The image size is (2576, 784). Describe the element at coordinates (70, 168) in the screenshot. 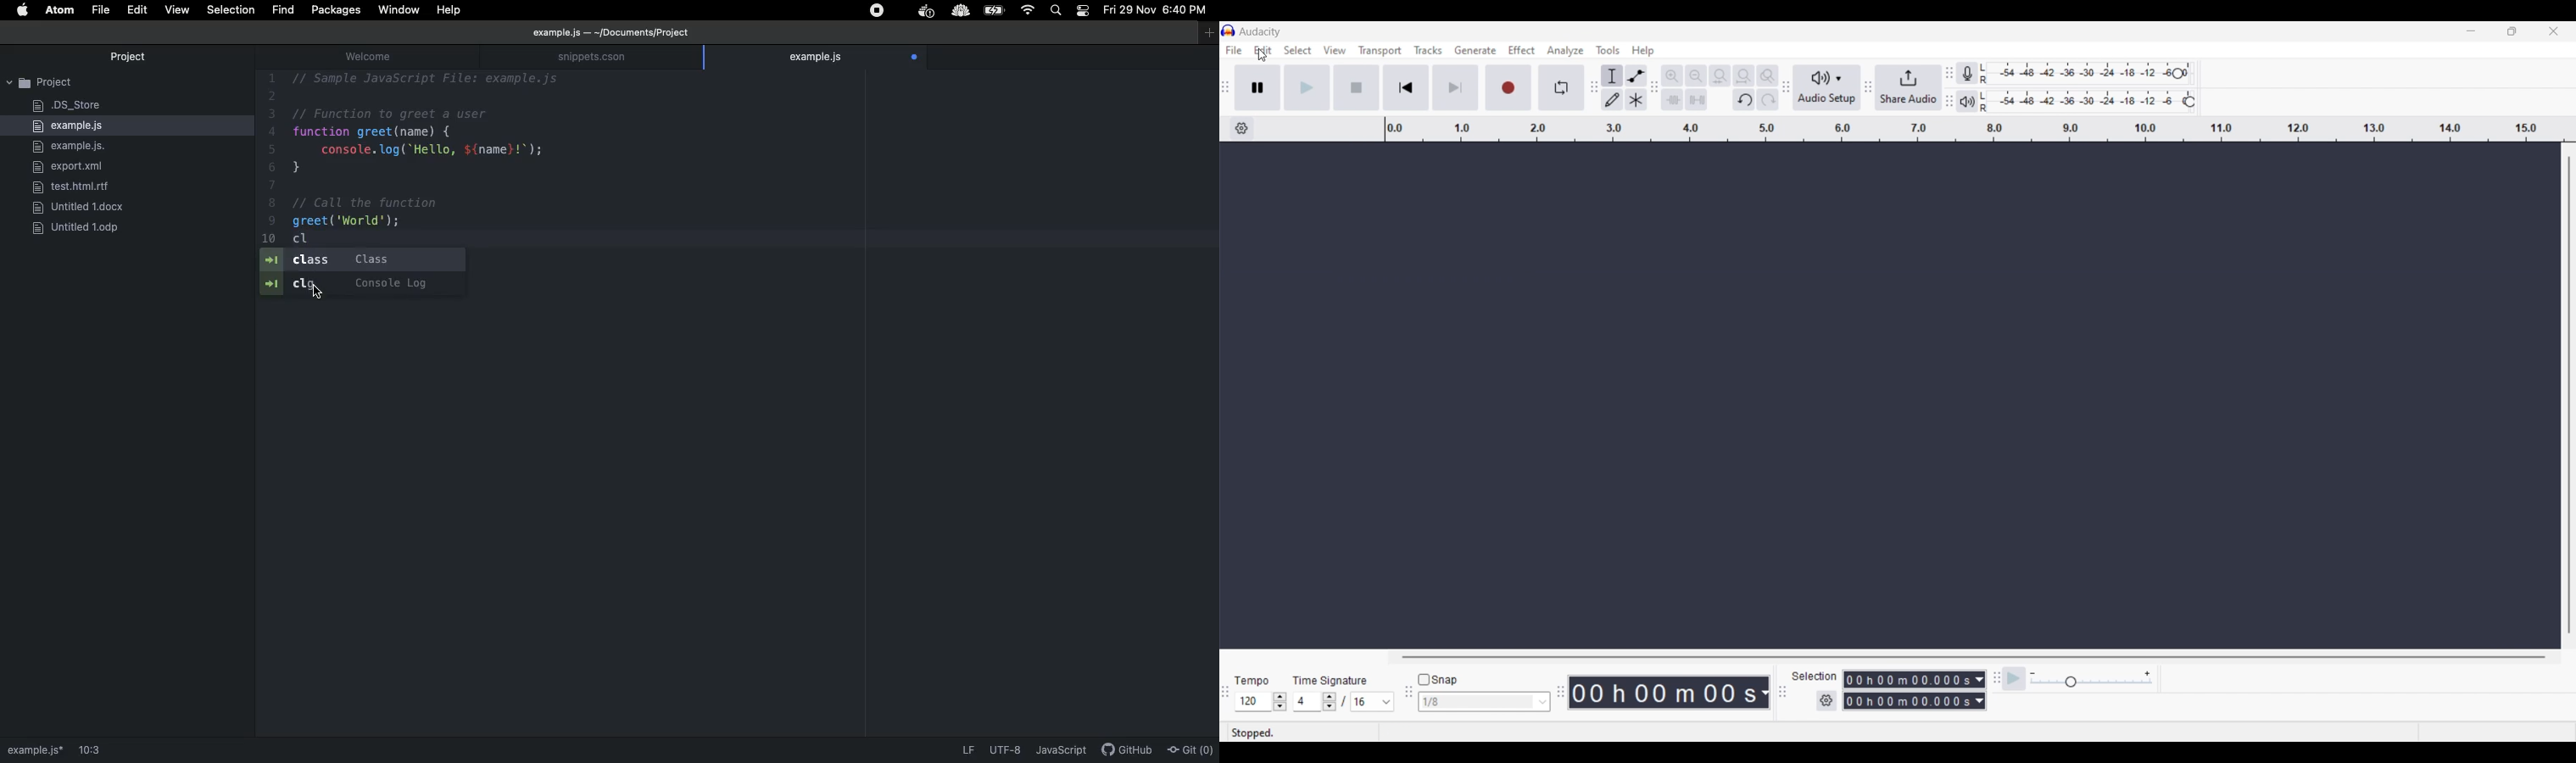

I see `export.xml` at that location.